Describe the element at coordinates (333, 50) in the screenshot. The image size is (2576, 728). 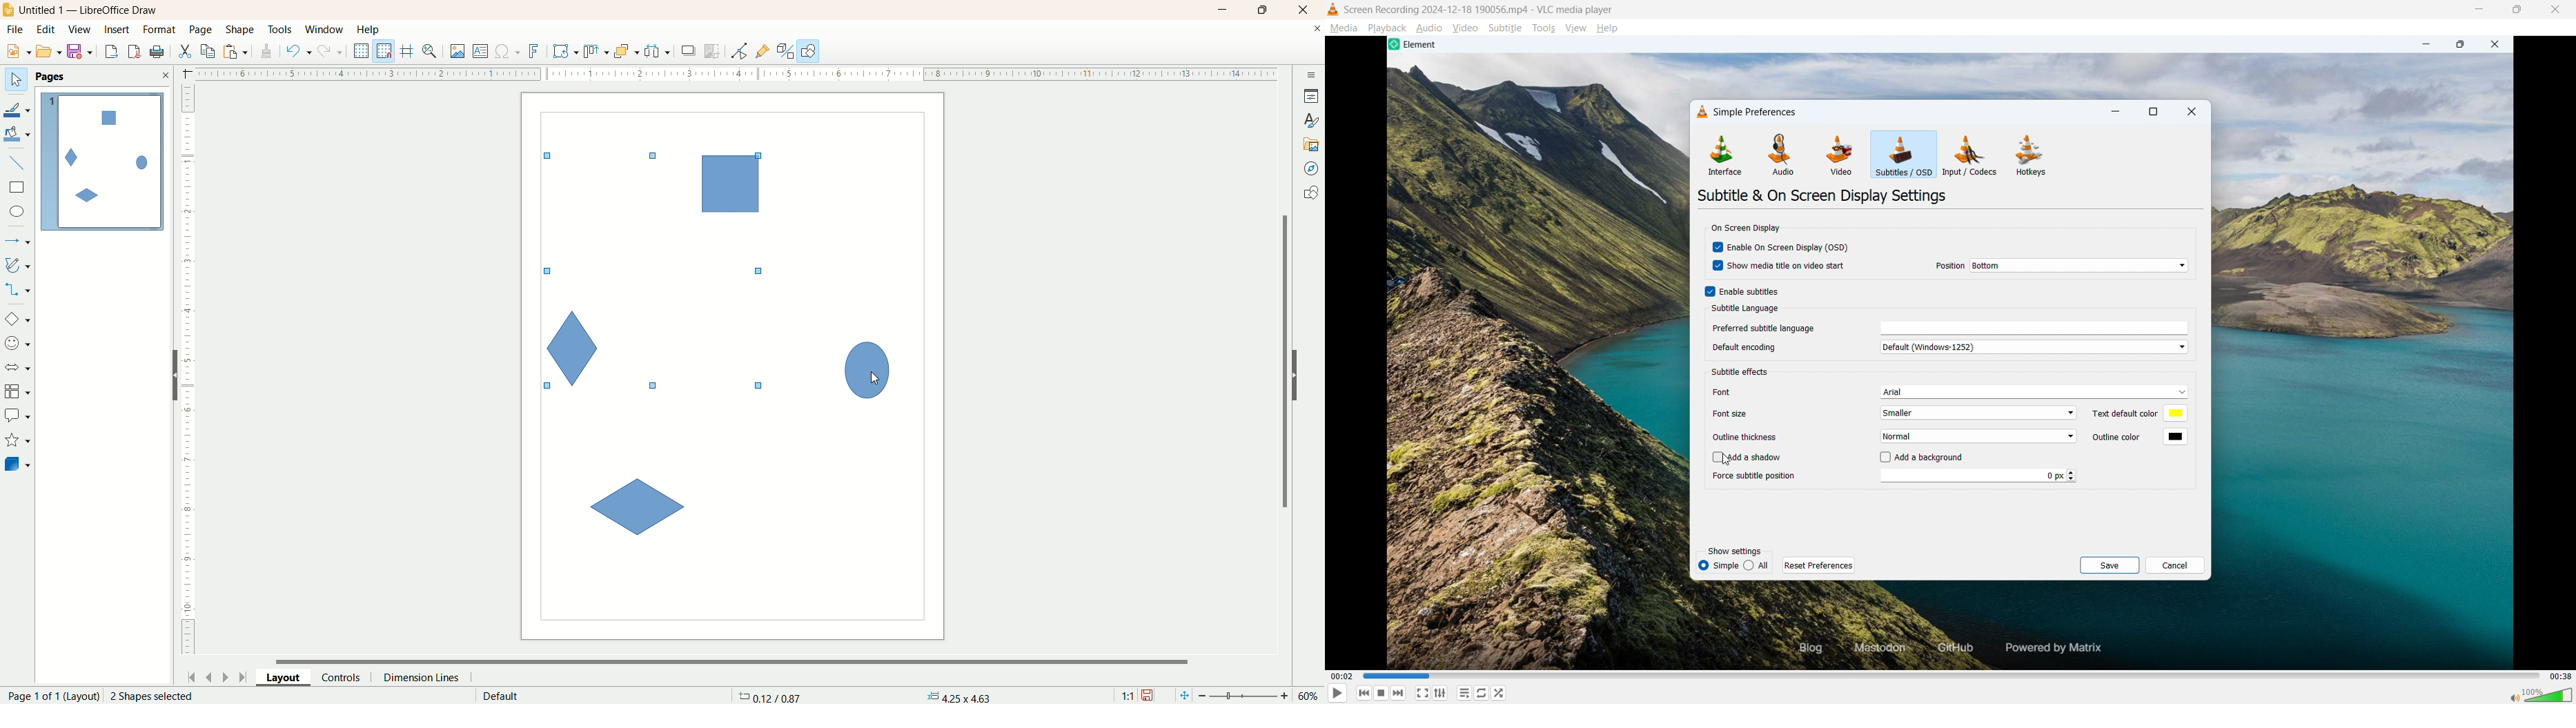
I see `redo` at that location.